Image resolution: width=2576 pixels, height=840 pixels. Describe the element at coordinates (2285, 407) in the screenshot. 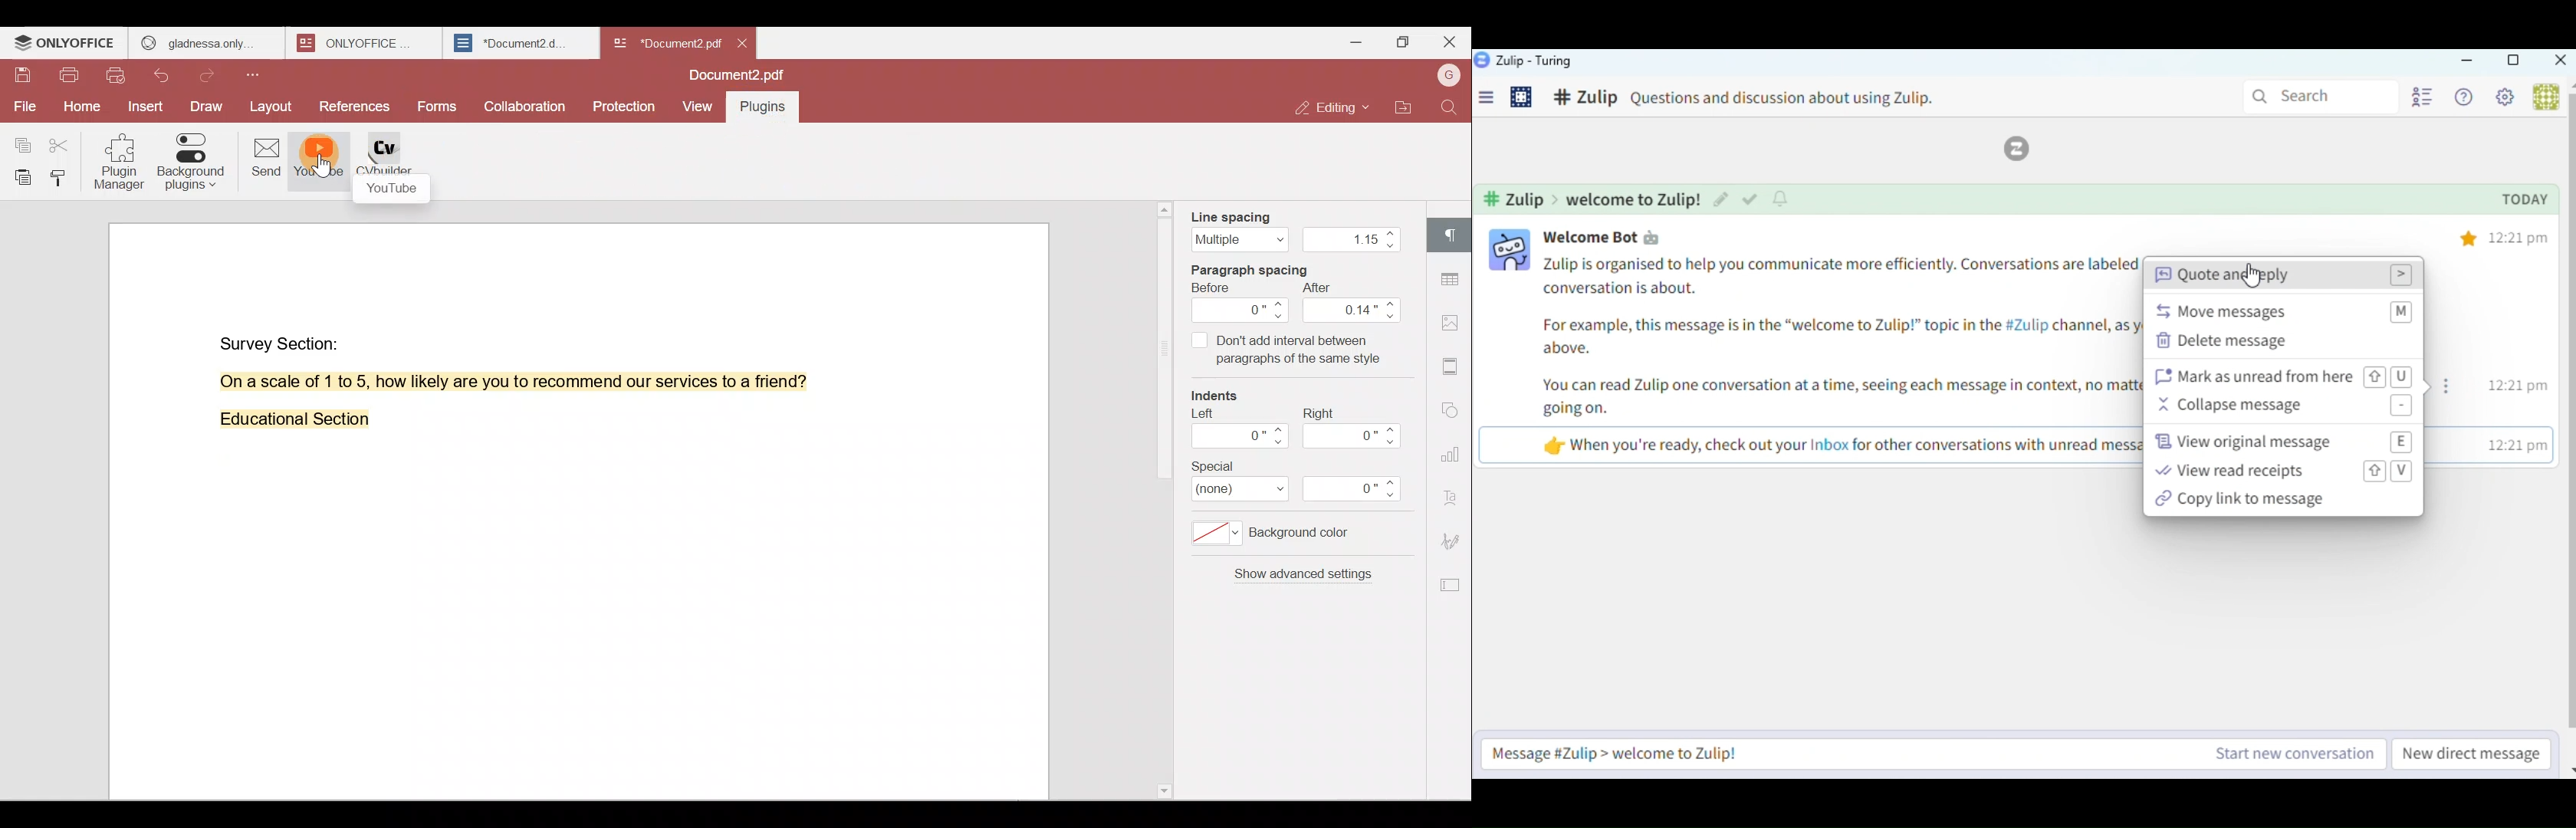

I see `Collapse message` at that location.